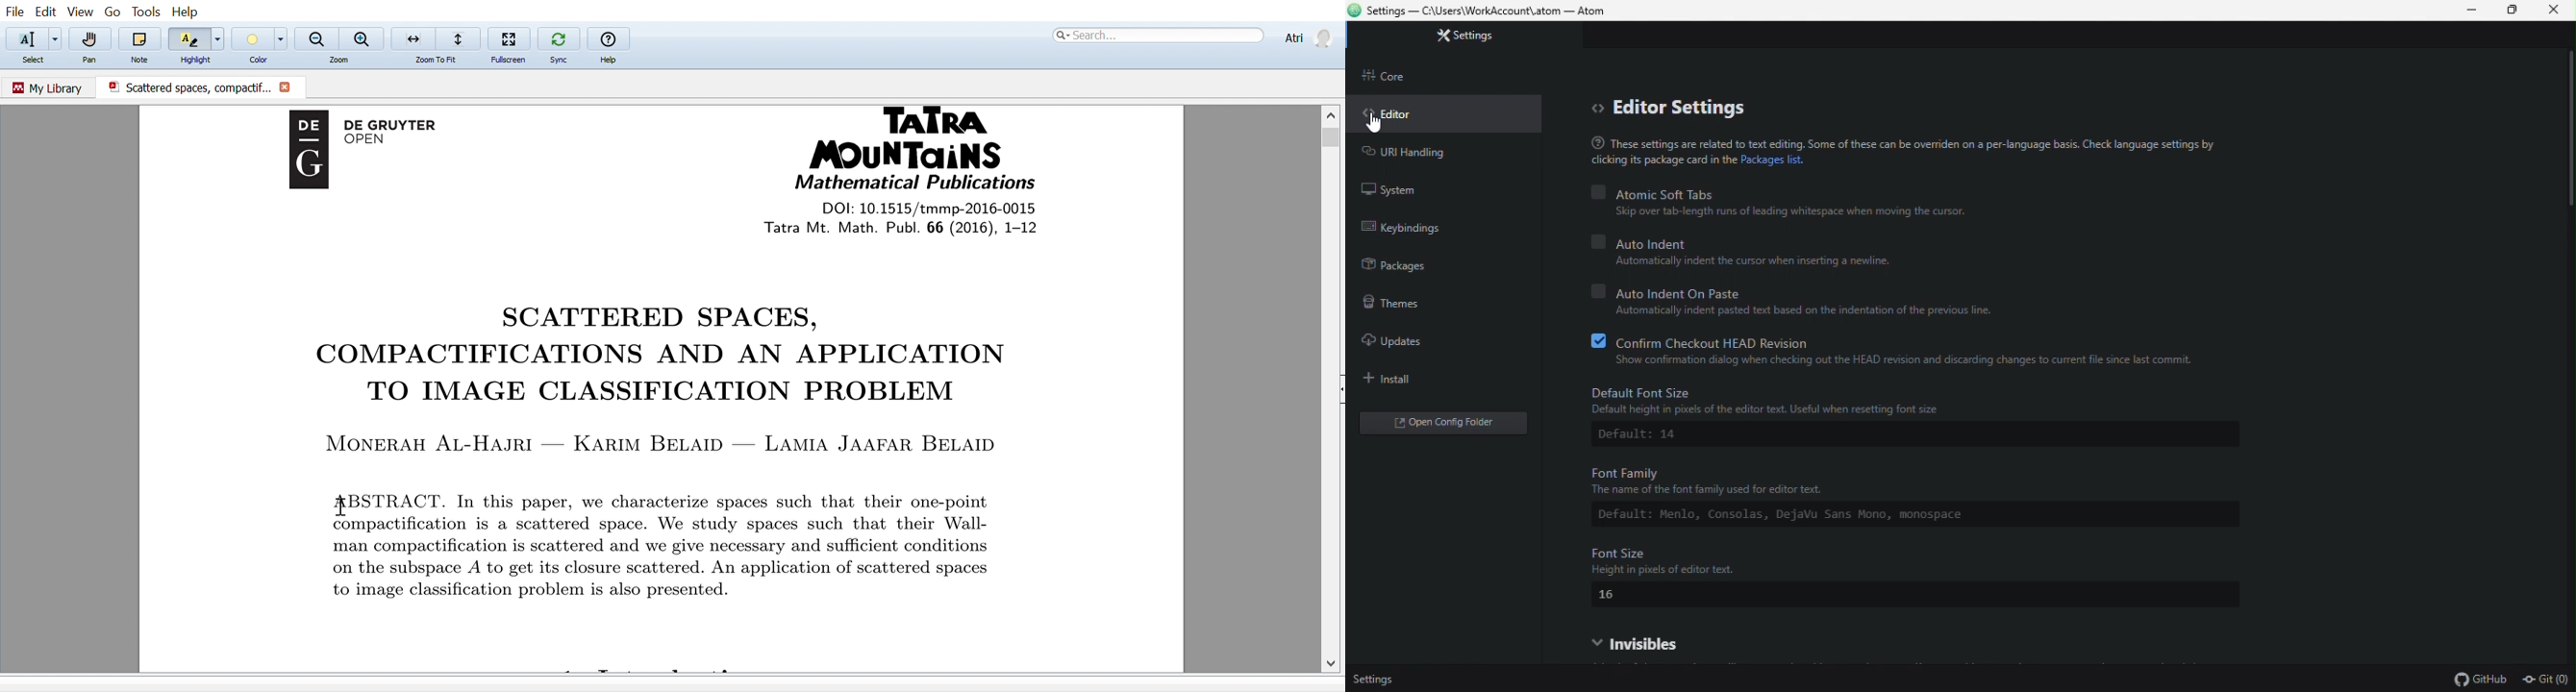  I want to click on Color options, so click(282, 39).